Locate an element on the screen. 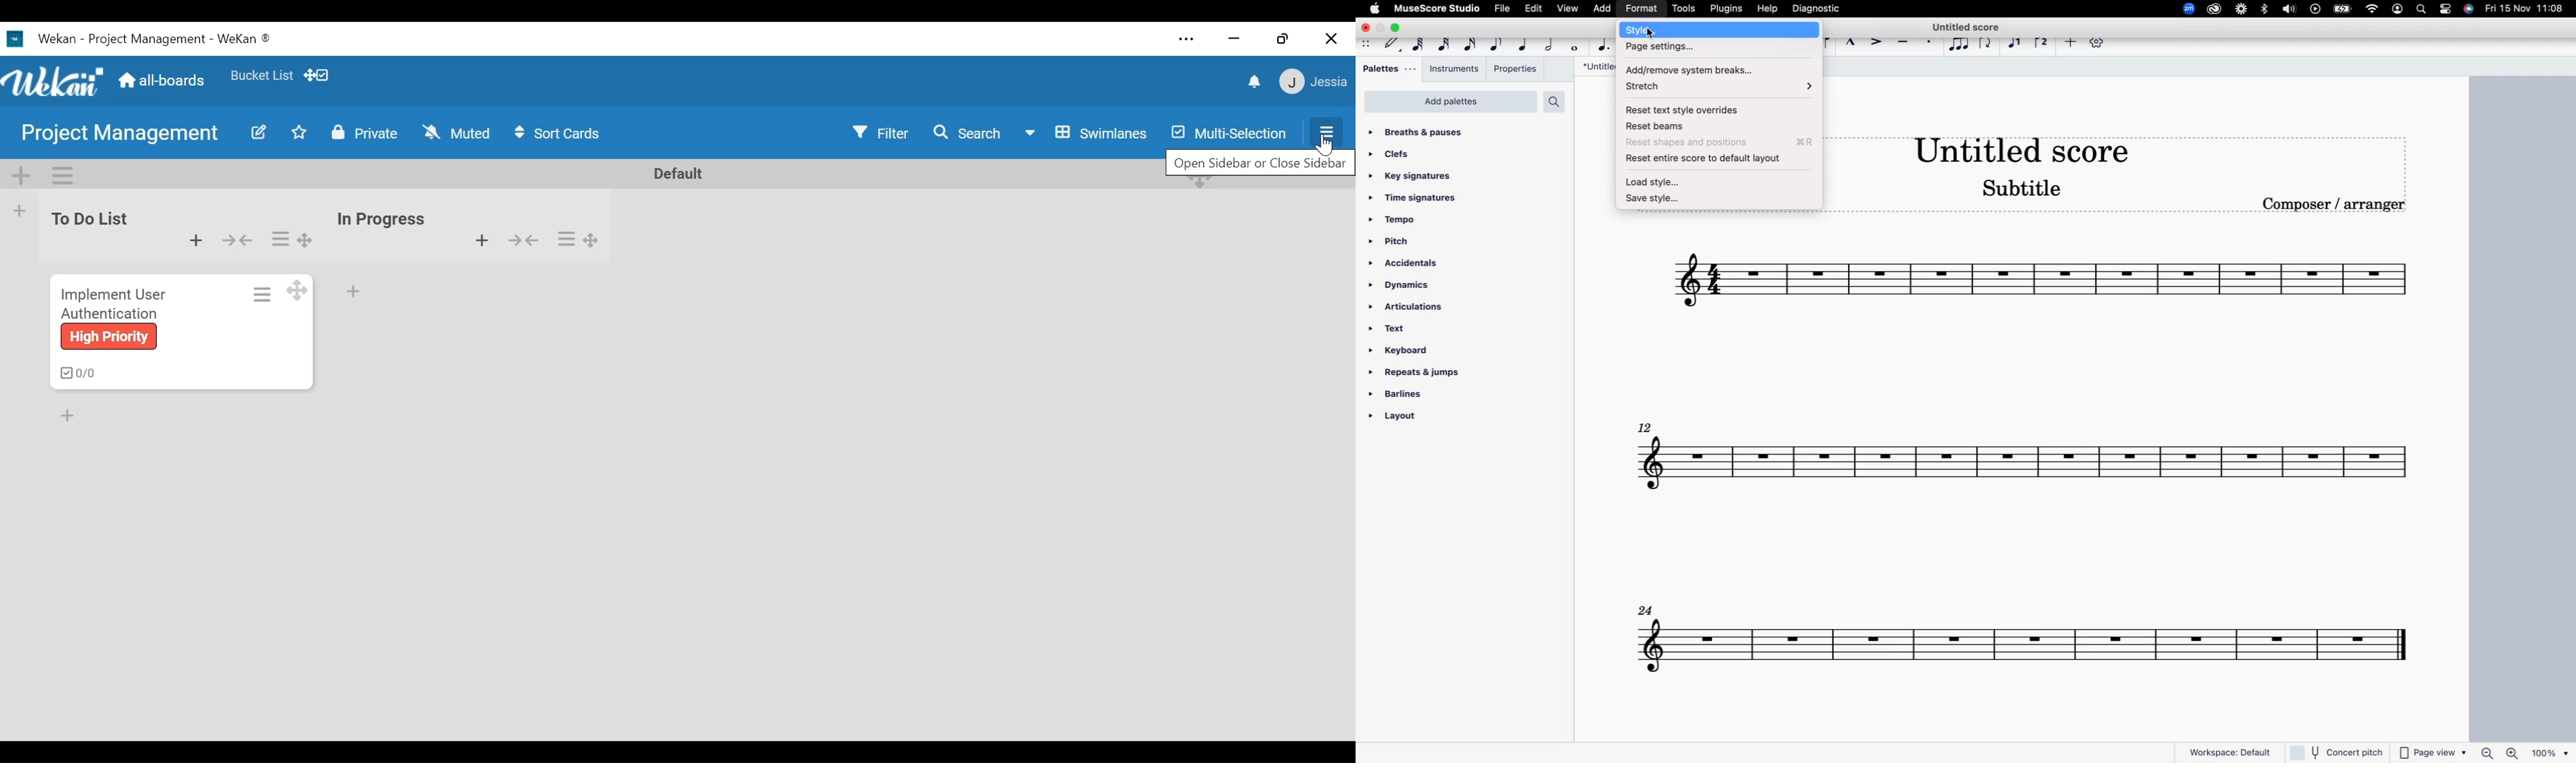 The image size is (2576, 784). dynamics is located at coordinates (1401, 286).